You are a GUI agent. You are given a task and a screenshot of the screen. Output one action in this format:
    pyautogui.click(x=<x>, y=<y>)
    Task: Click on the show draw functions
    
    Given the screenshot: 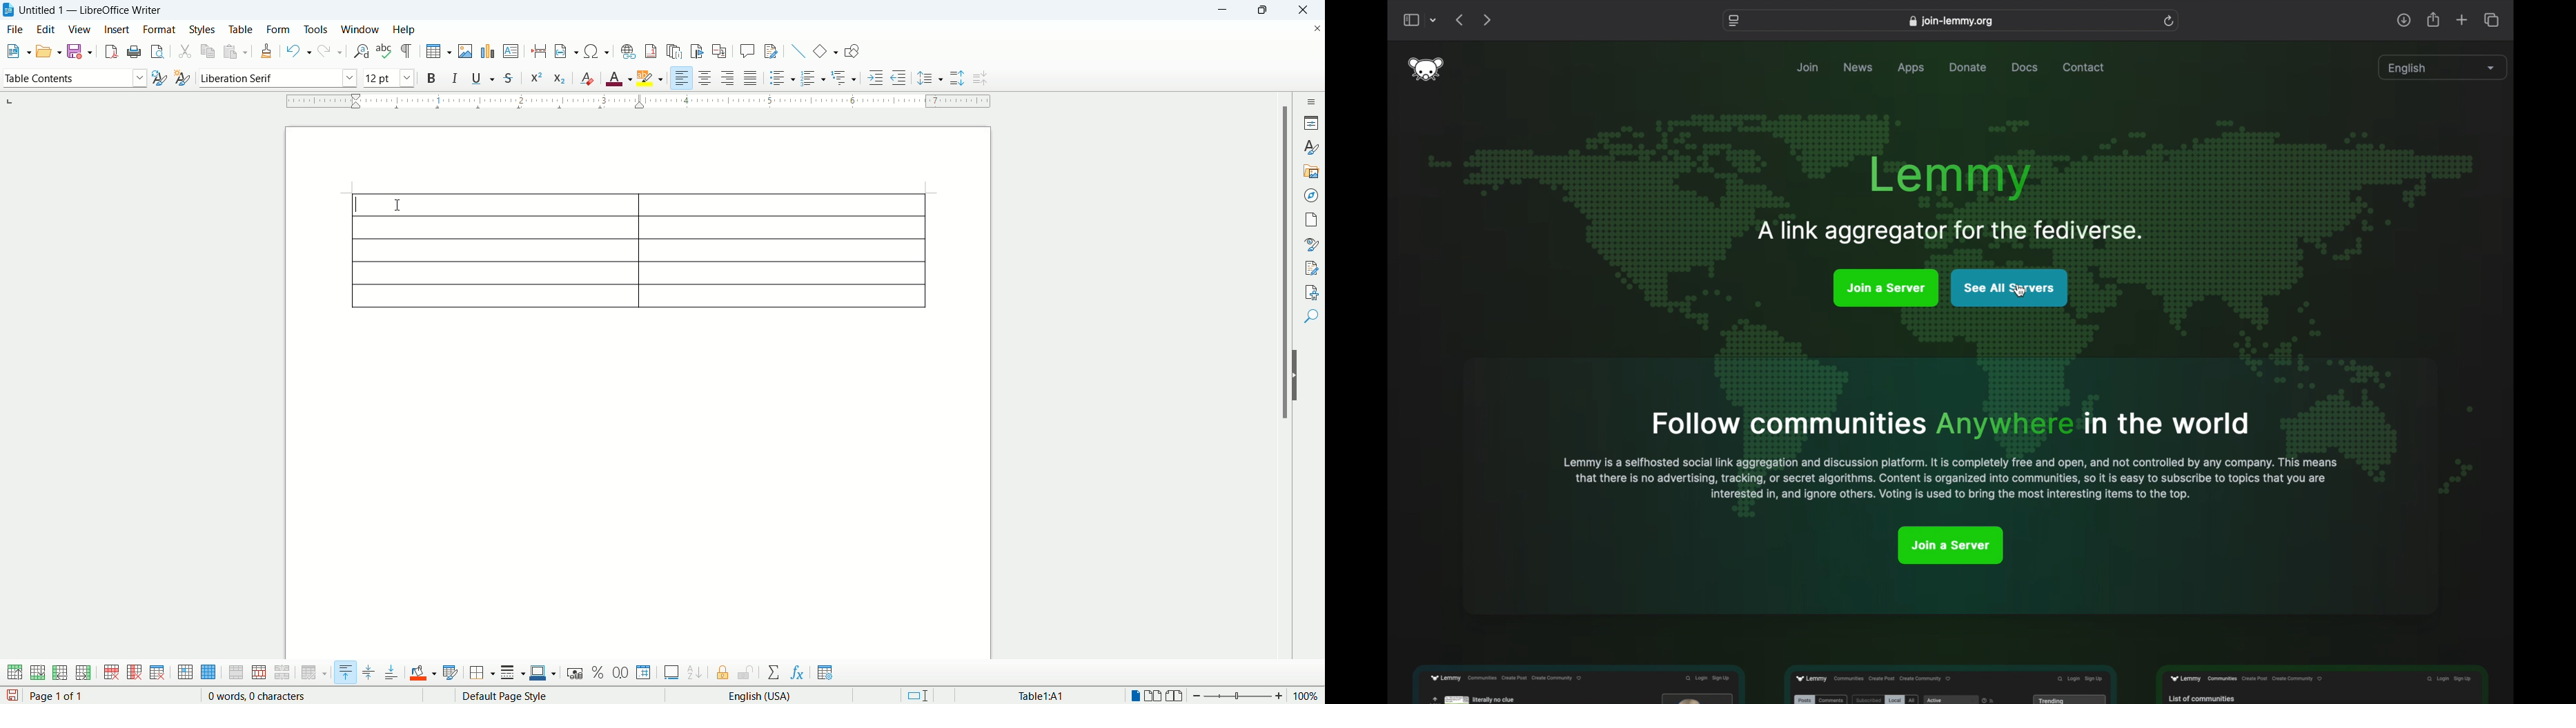 What is the action you would take?
    pyautogui.click(x=852, y=50)
    